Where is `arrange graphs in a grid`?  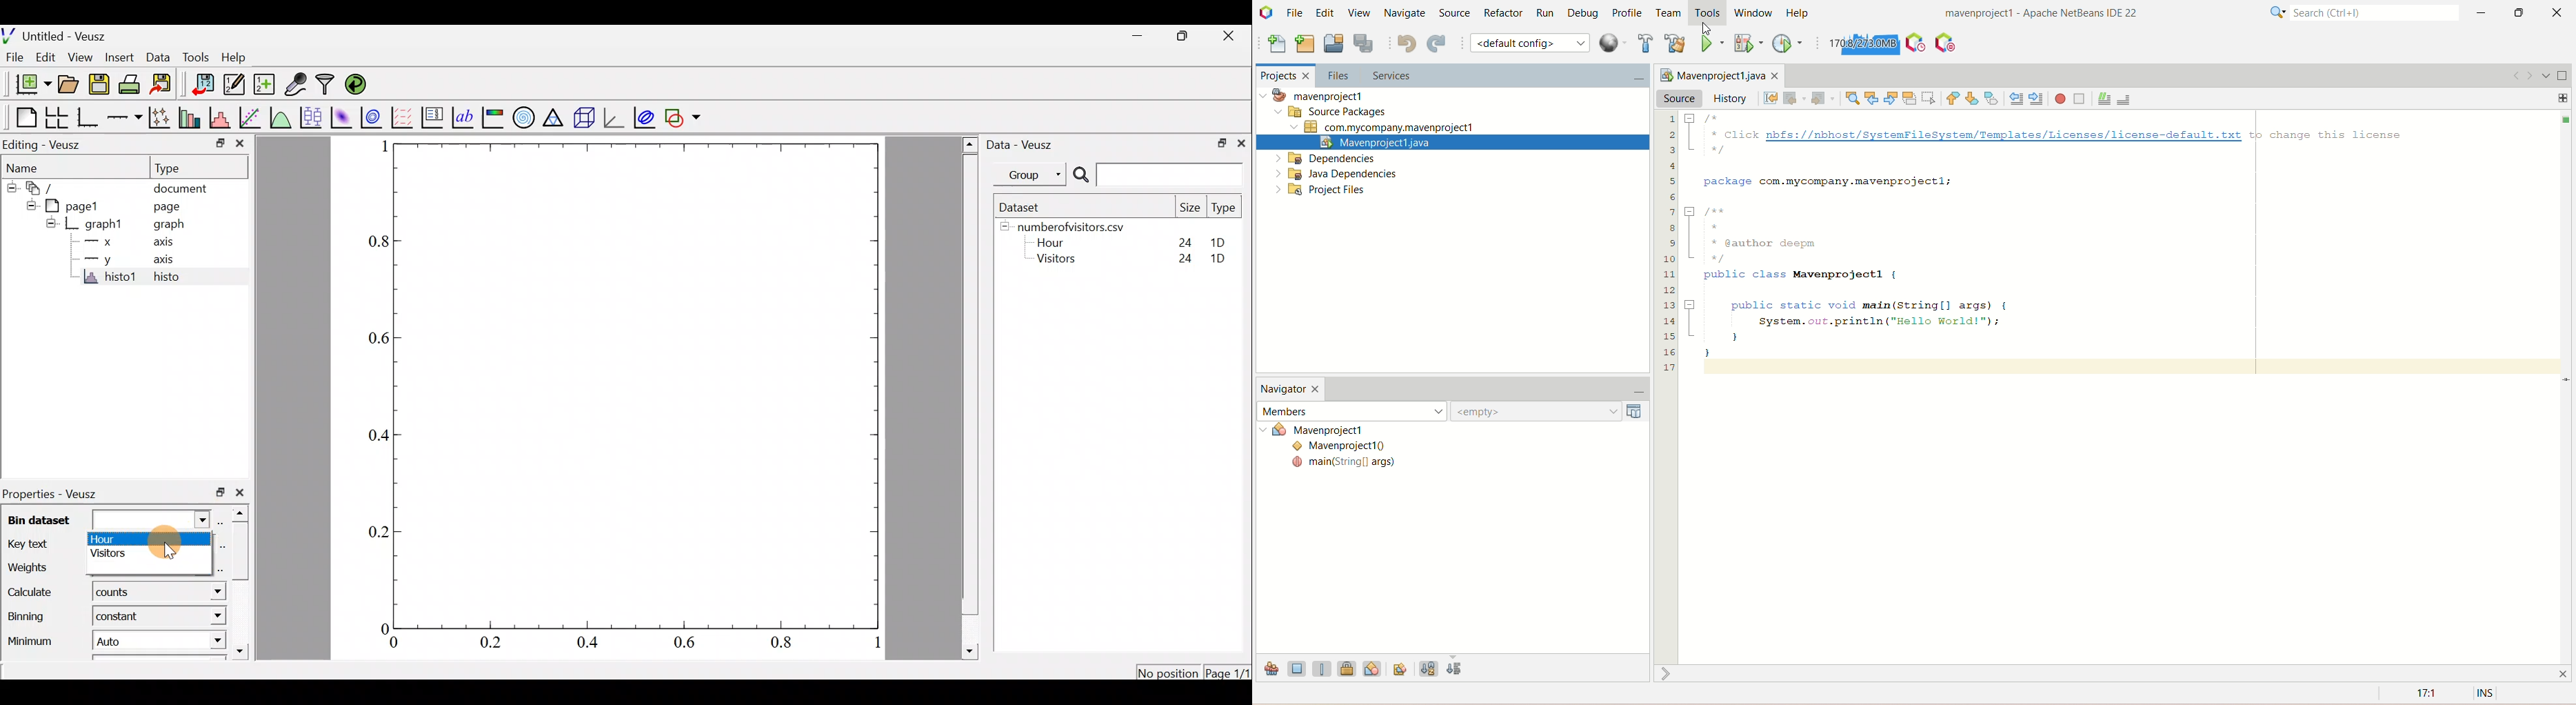 arrange graphs in a grid is located at coordinates (56, 118).